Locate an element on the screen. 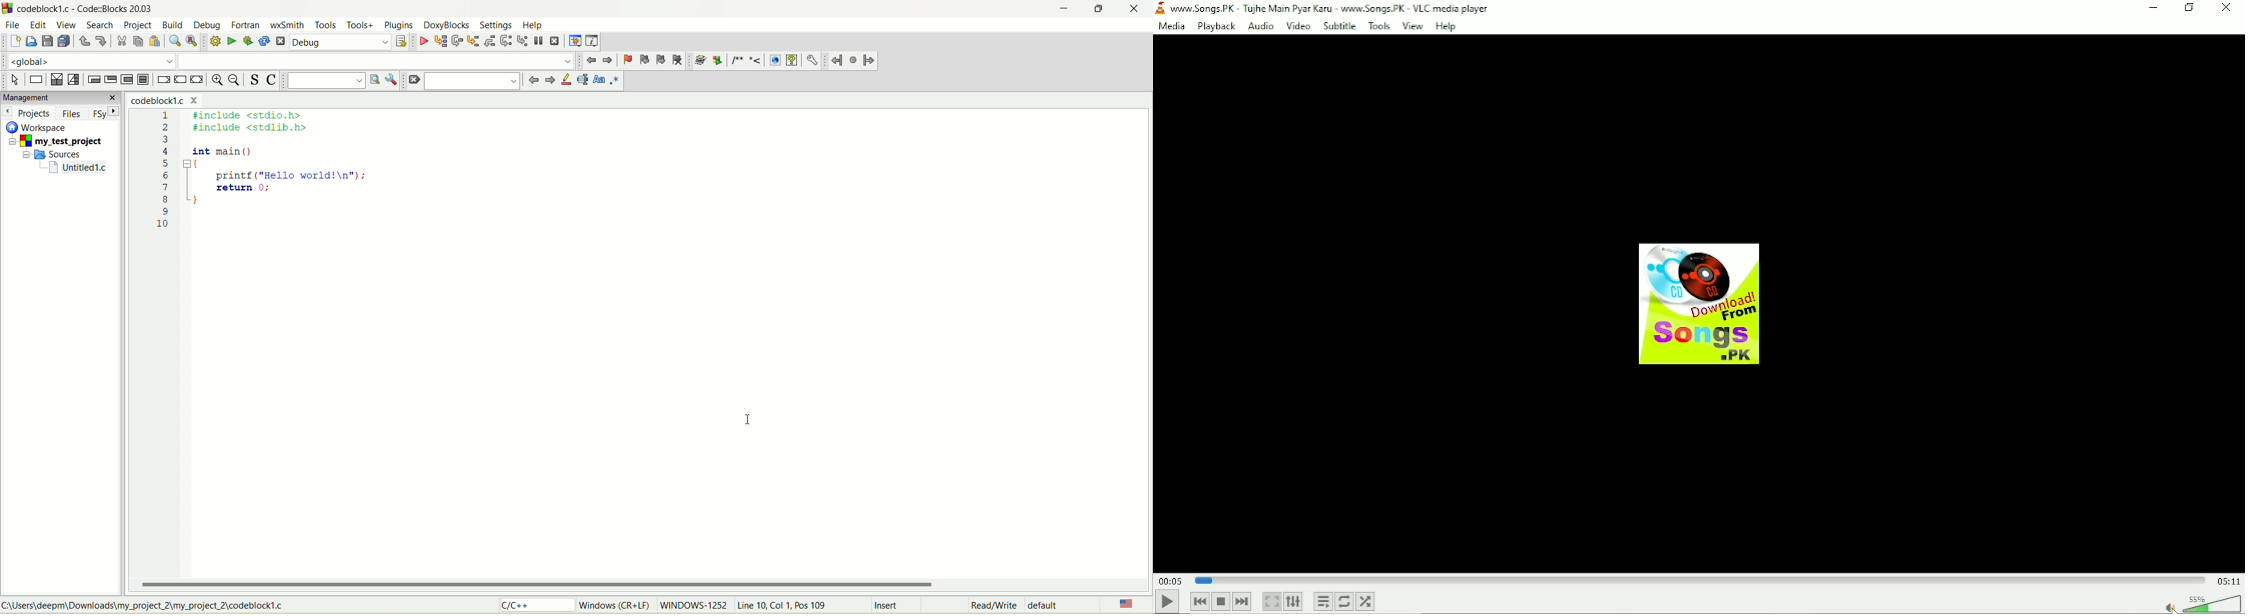 This screenshot has height=616, width=2268. comment is located at coordinates (745, 61).